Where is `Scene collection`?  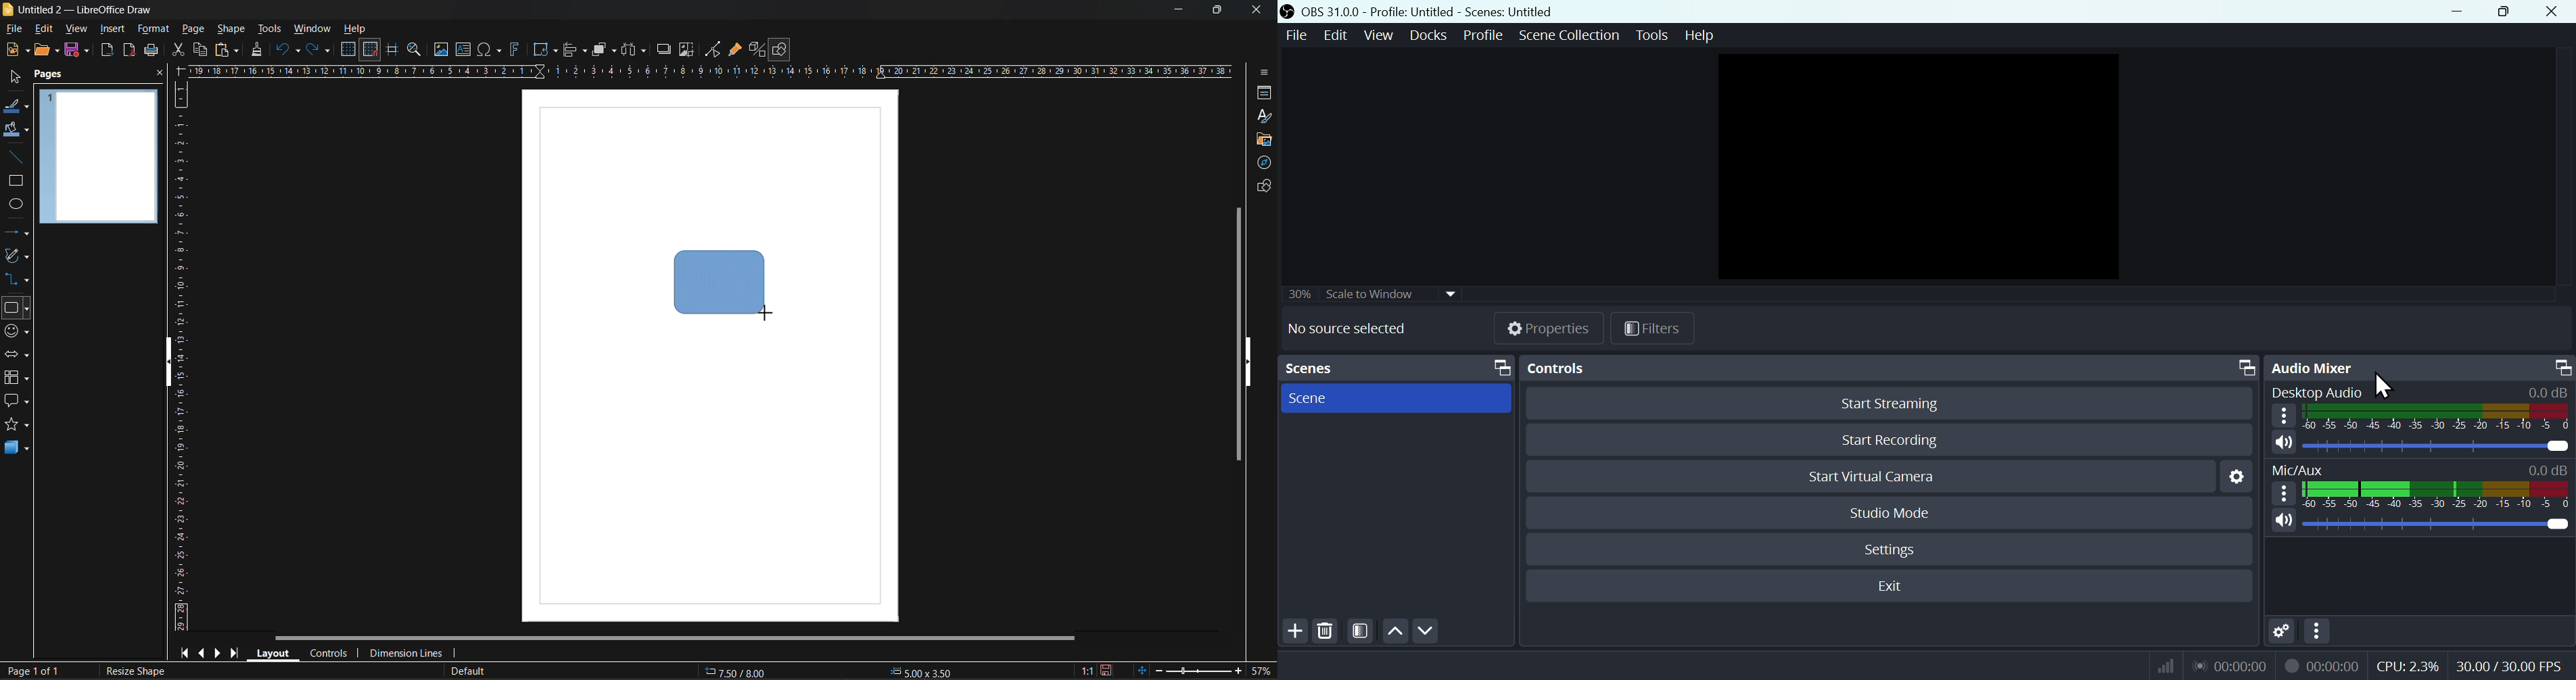 Scene collection is located at coordinates (1572, 33).